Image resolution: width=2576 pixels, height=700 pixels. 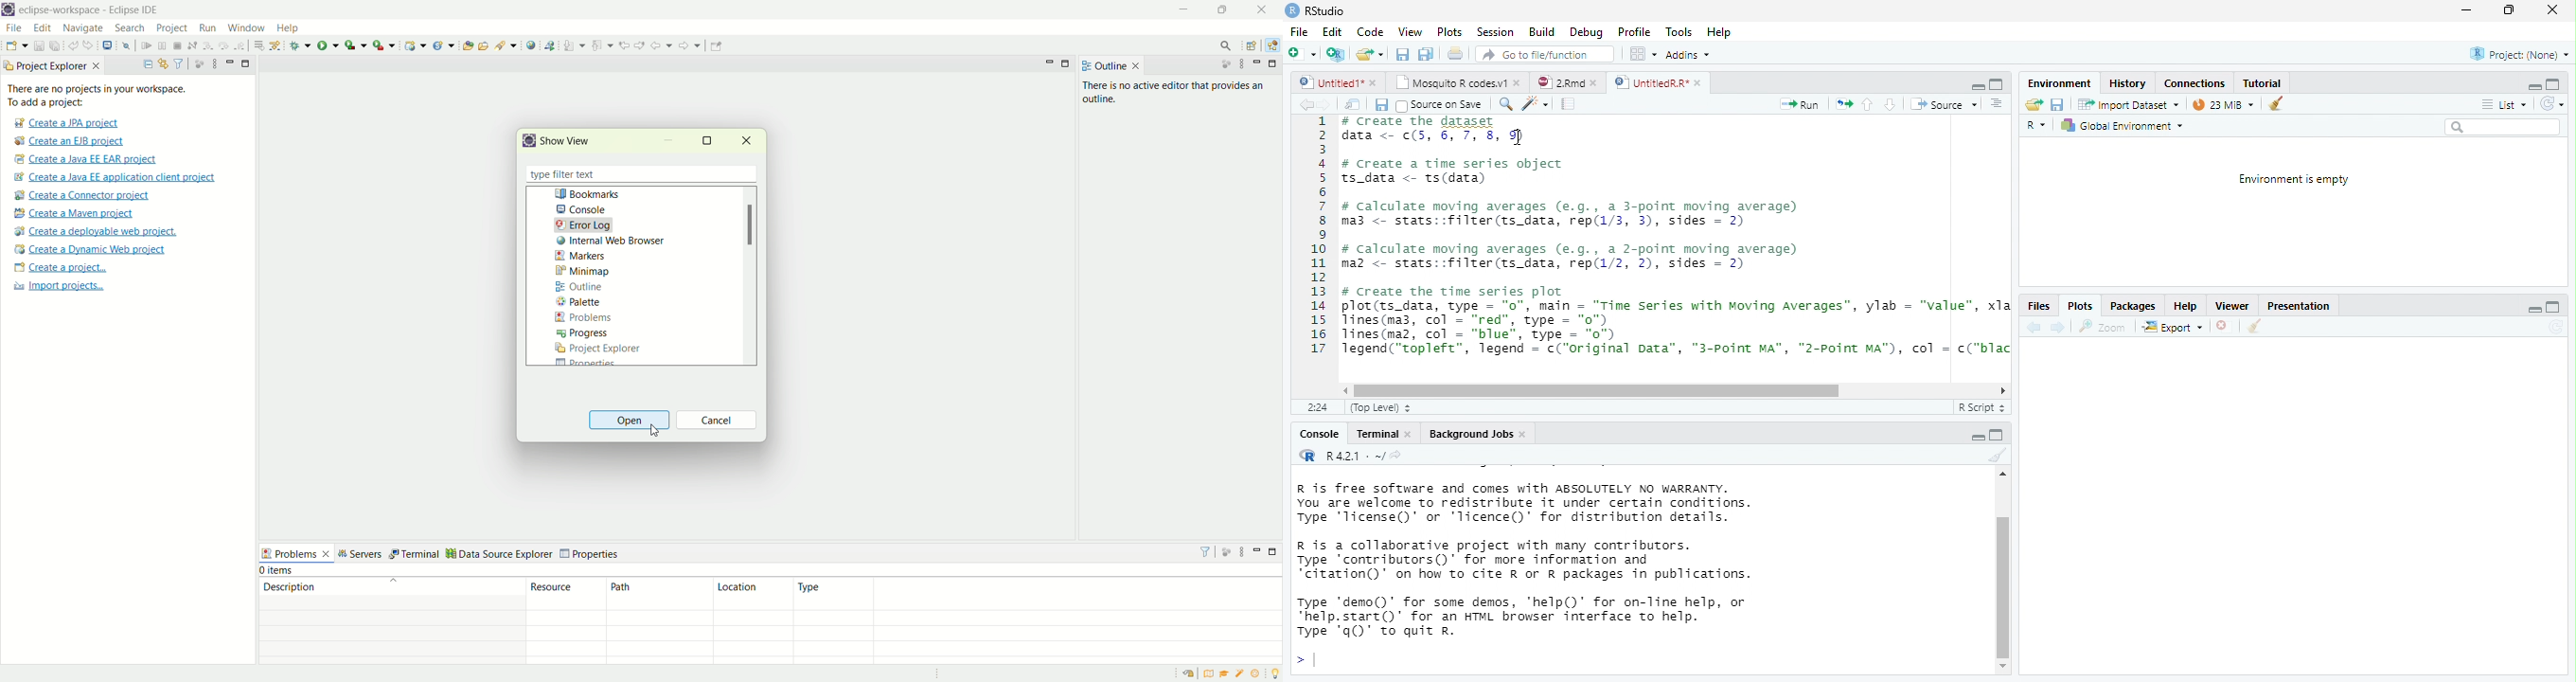 I want to click on description, so click(x=390, y=586).